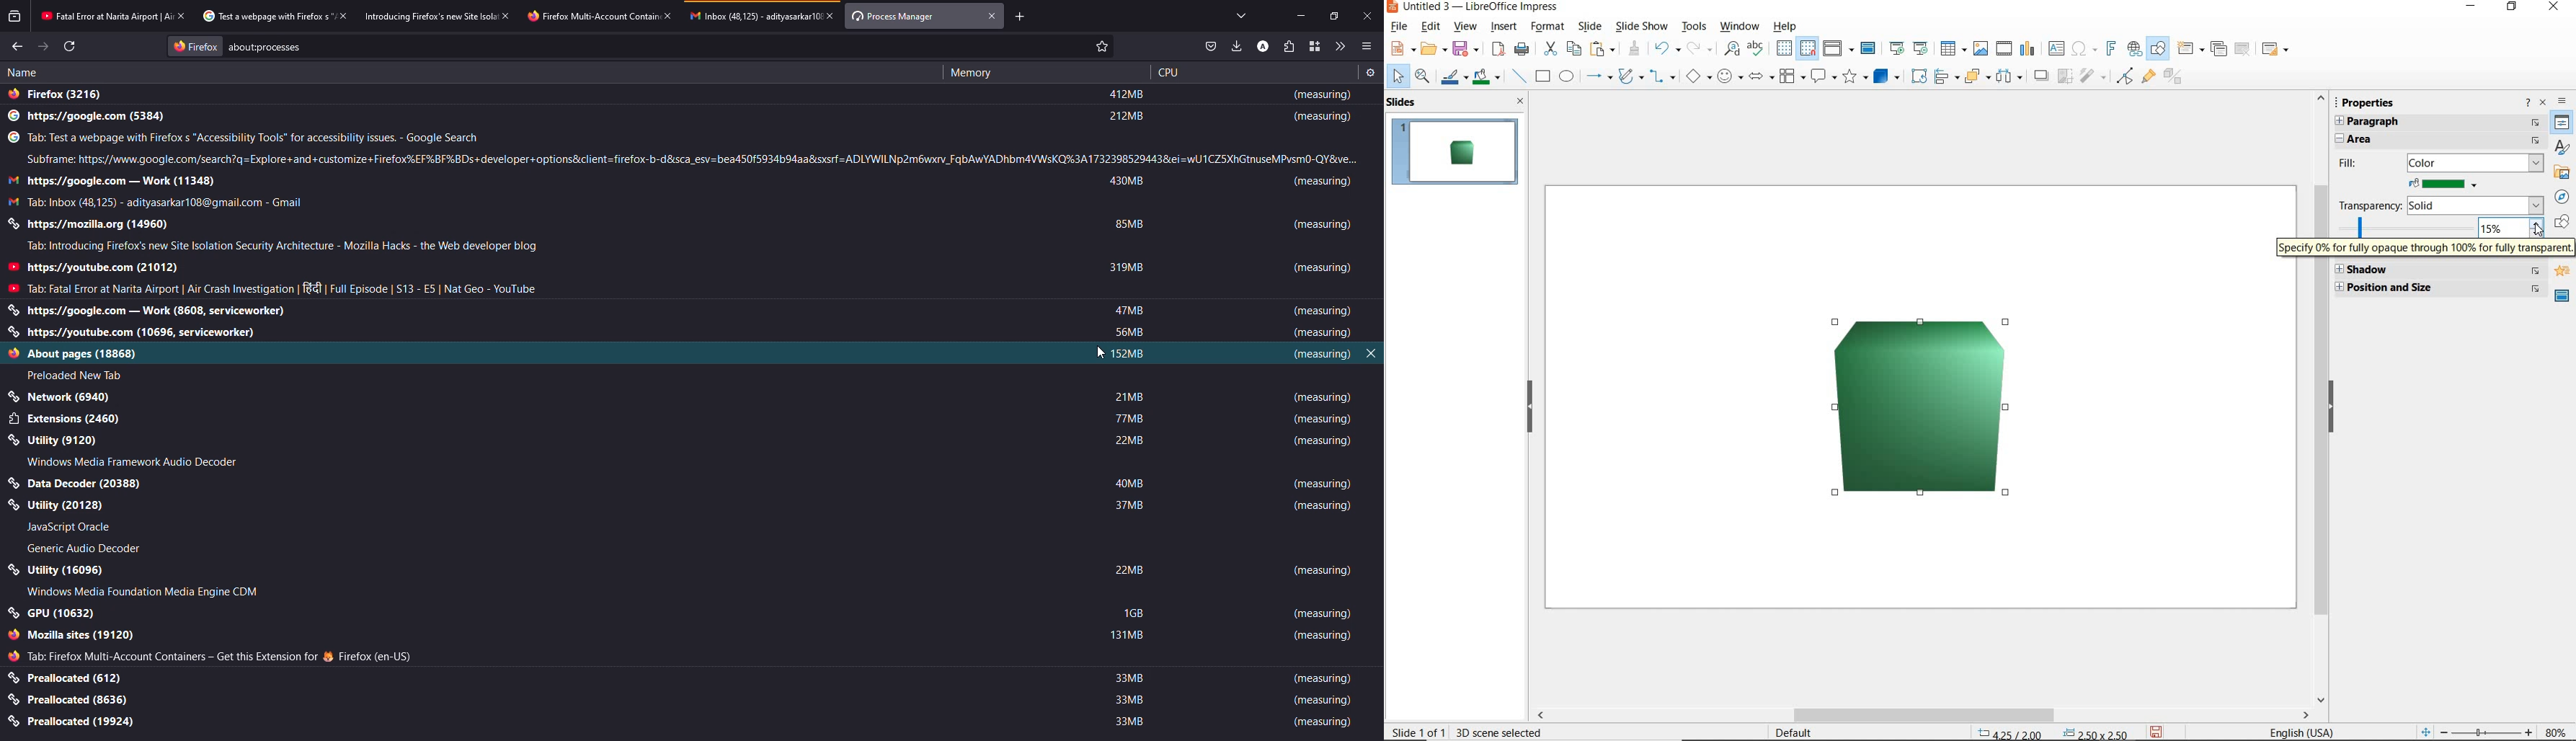 This screenshot has height=756, width=2576. I want to click on insert, so click(1504, 28).